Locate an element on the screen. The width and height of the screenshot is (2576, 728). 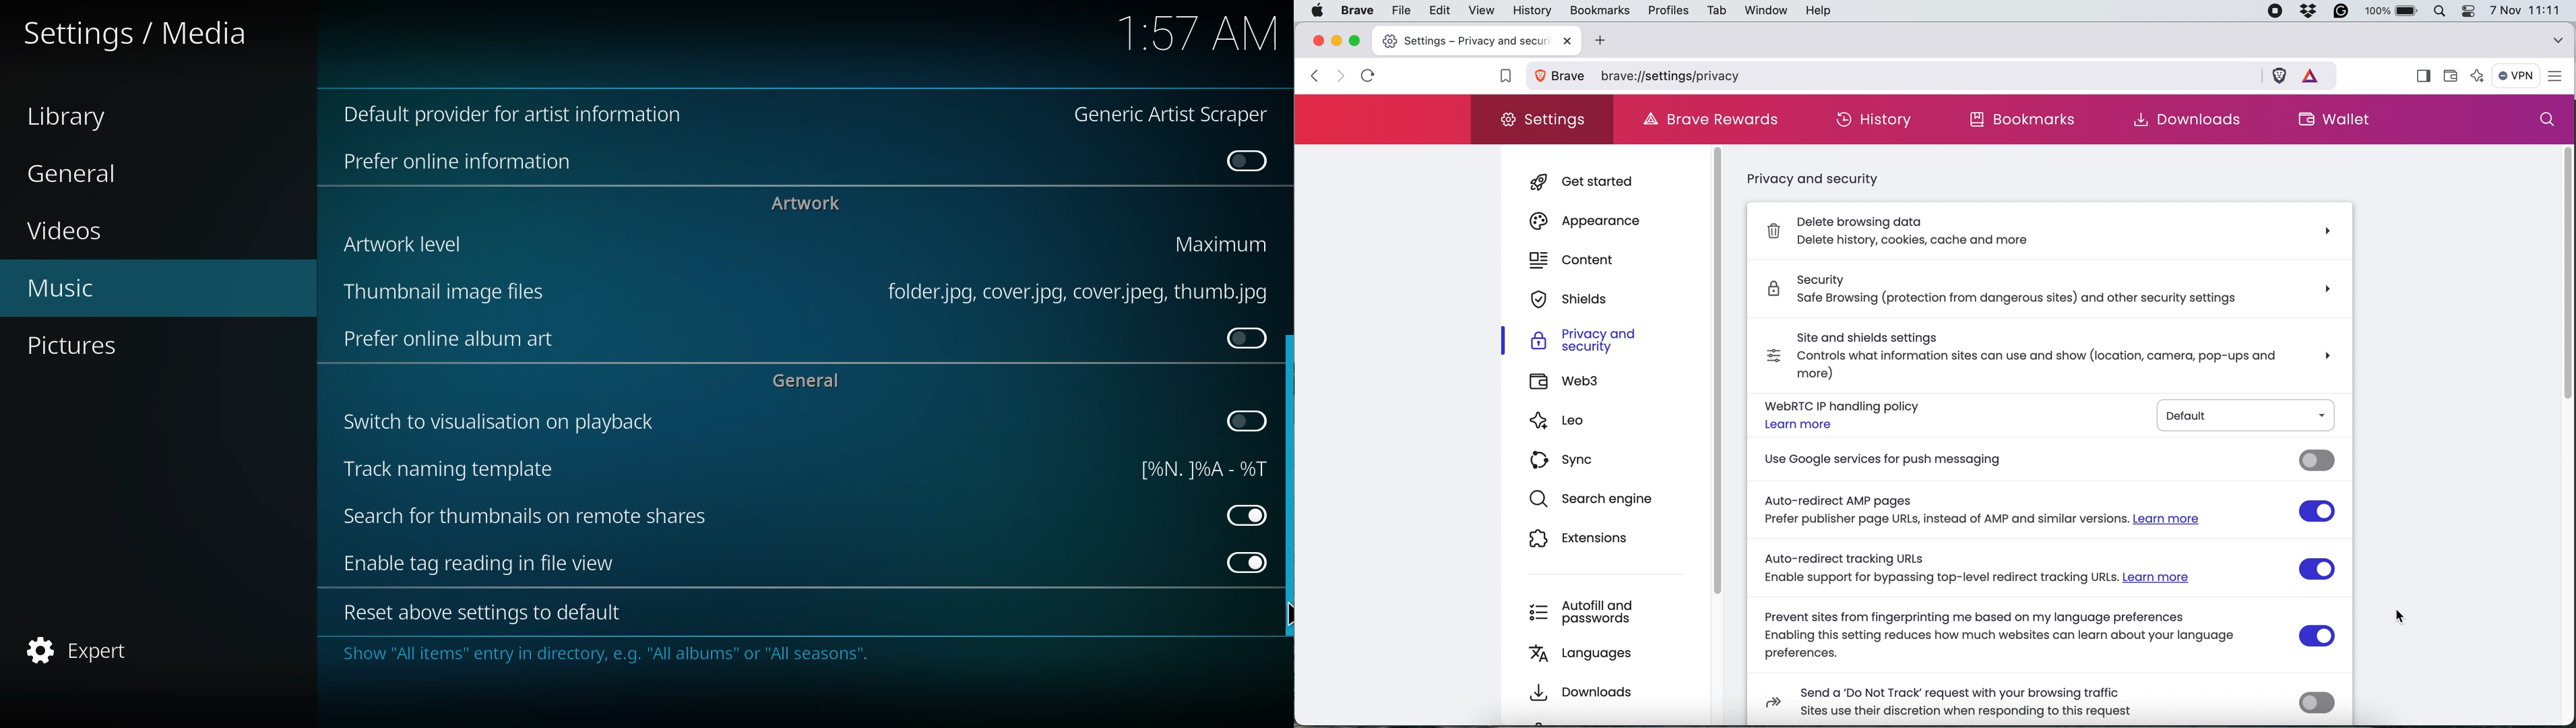
settings media is located at coordinates (143, 35).